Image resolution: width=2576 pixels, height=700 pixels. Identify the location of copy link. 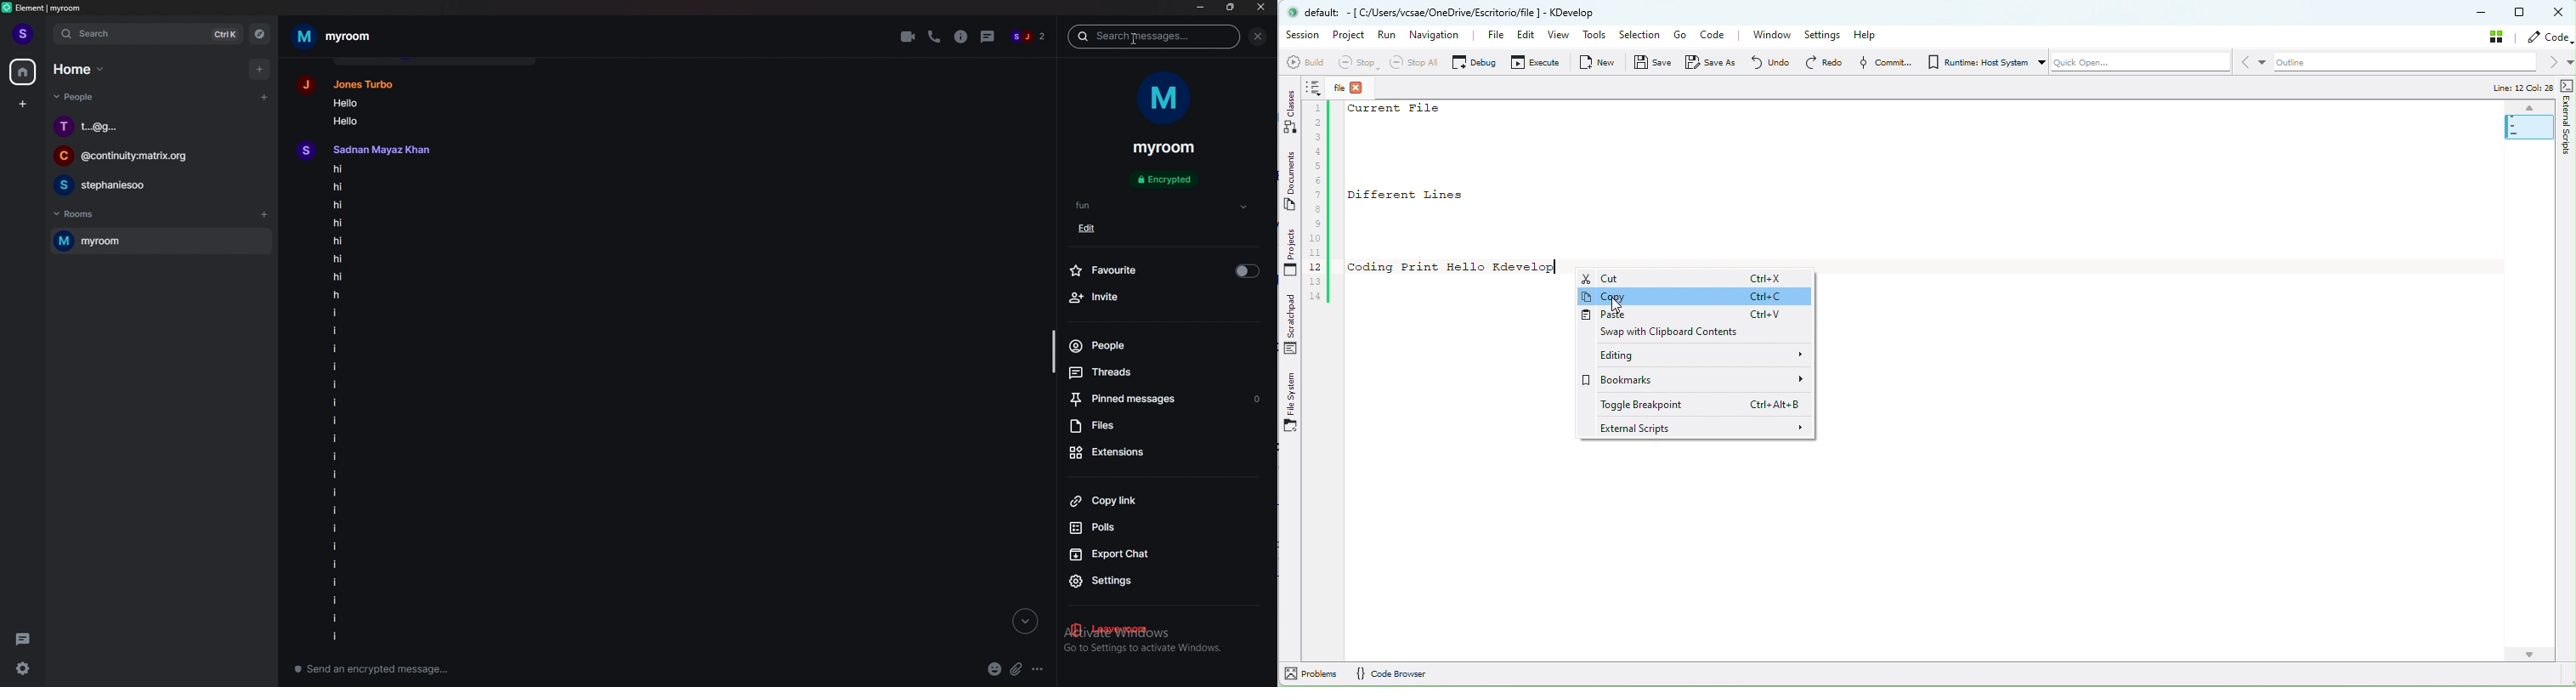
(1137, 500).